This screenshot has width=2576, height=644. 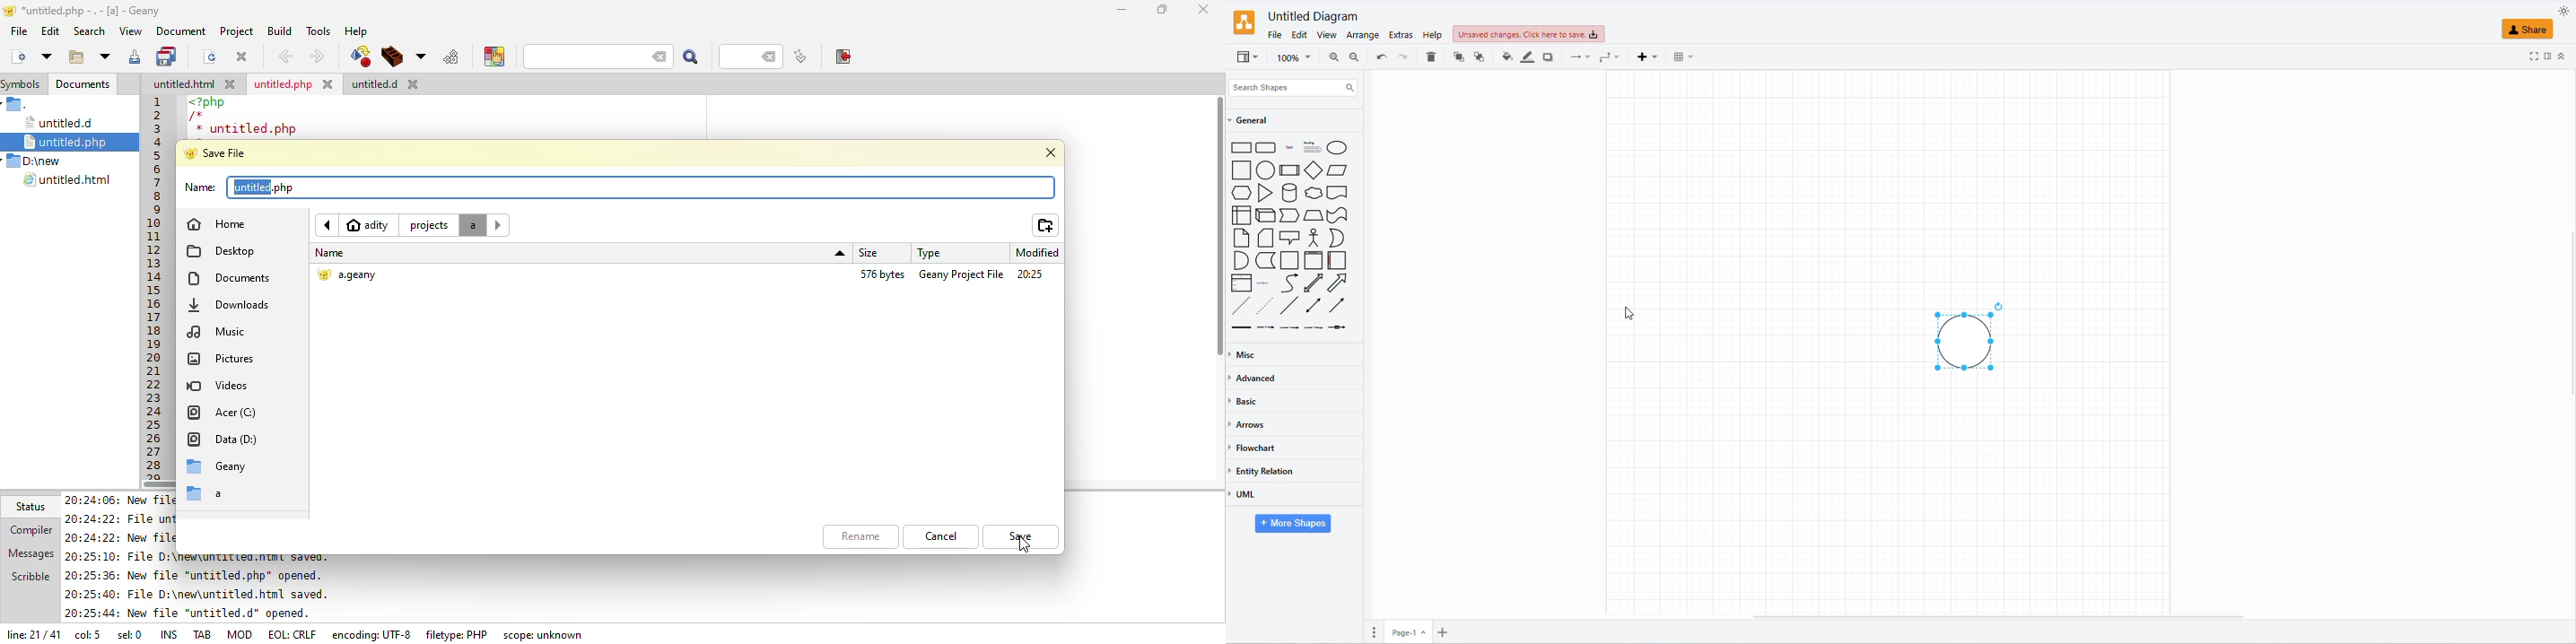 I want to click on FILL COLOR, so click(x=1505, y=59).